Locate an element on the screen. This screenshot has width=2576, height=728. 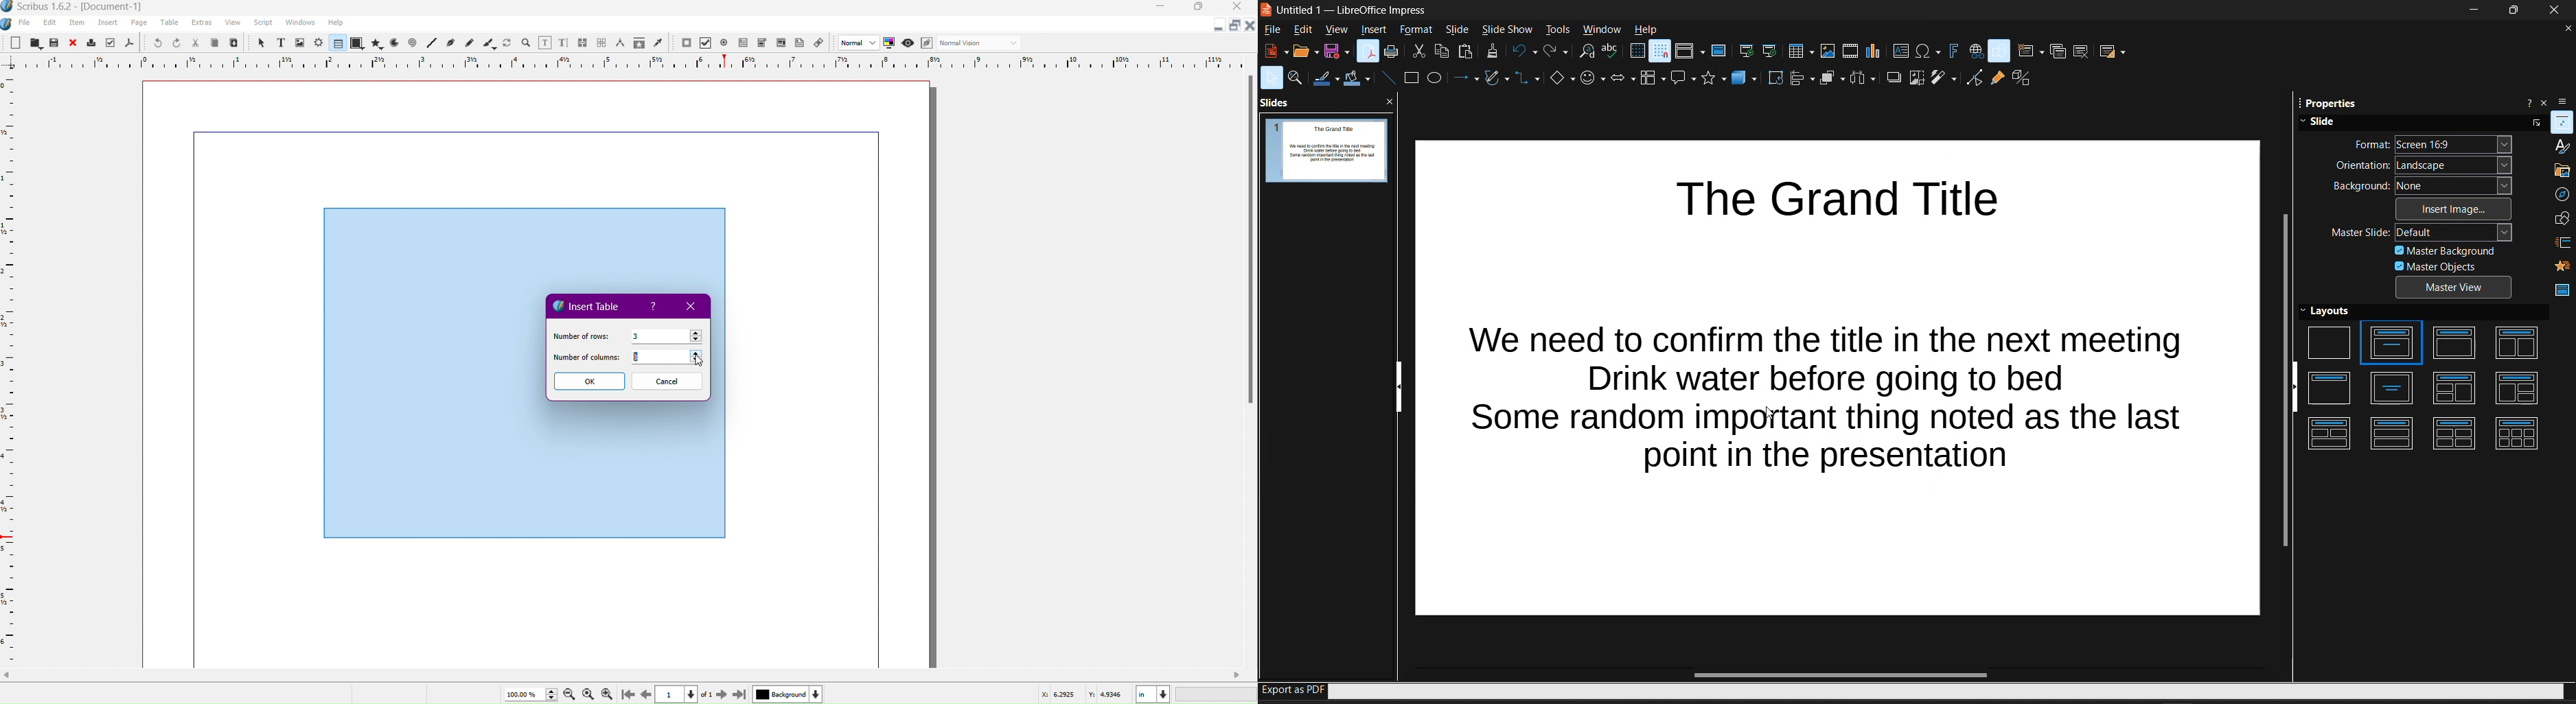
Zoom Out is located at coordinates (567, 694).